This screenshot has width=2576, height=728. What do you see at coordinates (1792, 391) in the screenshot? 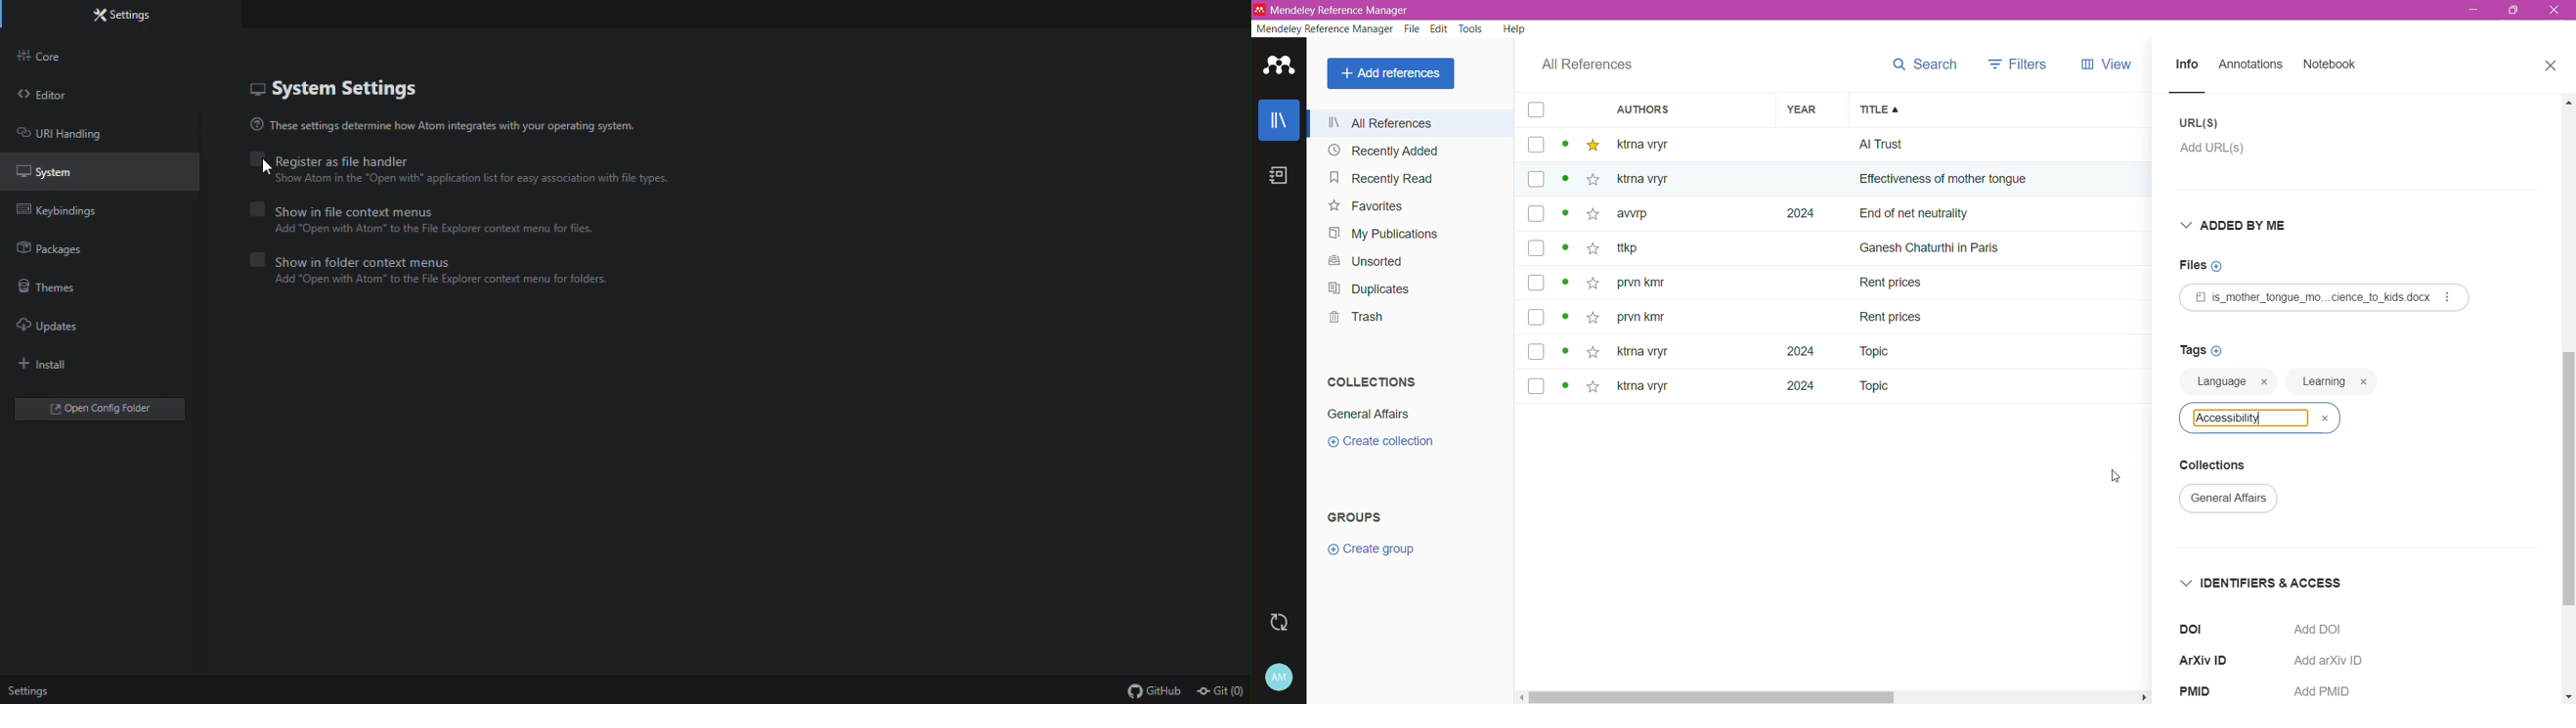
I see `2024` at bounding box center [1792, 391].